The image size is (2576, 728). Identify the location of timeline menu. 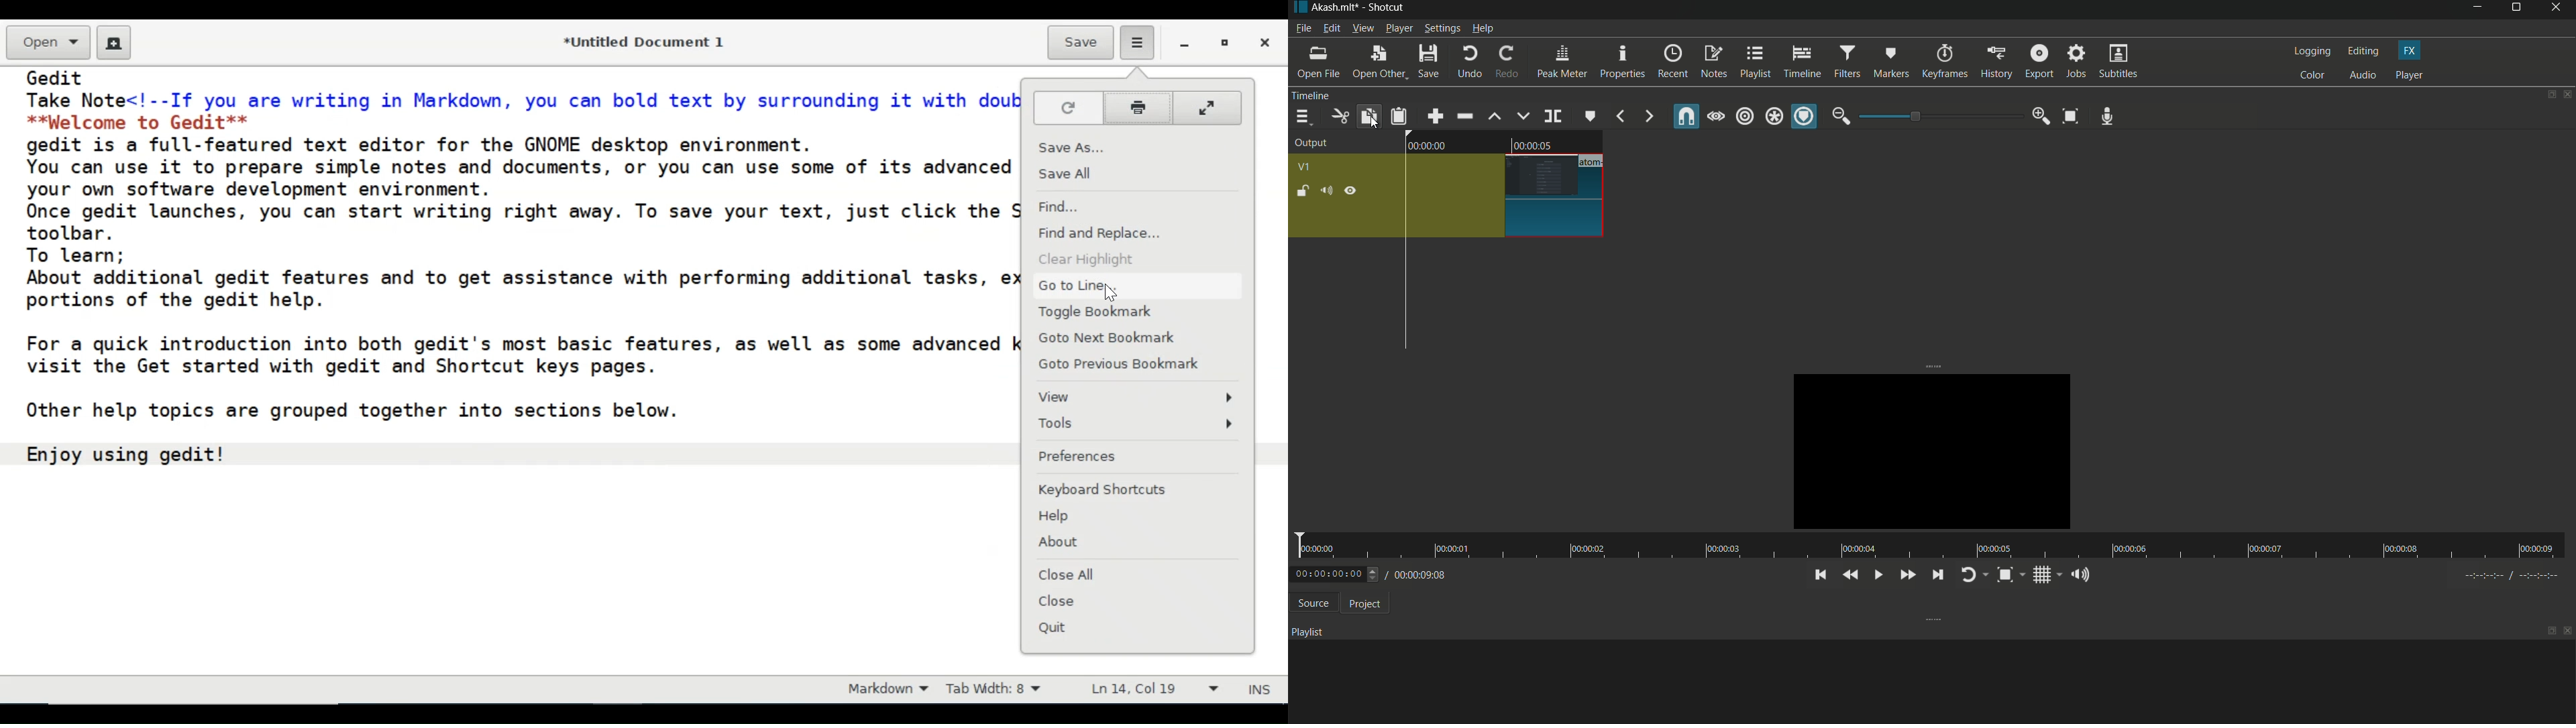
(1302, 117).